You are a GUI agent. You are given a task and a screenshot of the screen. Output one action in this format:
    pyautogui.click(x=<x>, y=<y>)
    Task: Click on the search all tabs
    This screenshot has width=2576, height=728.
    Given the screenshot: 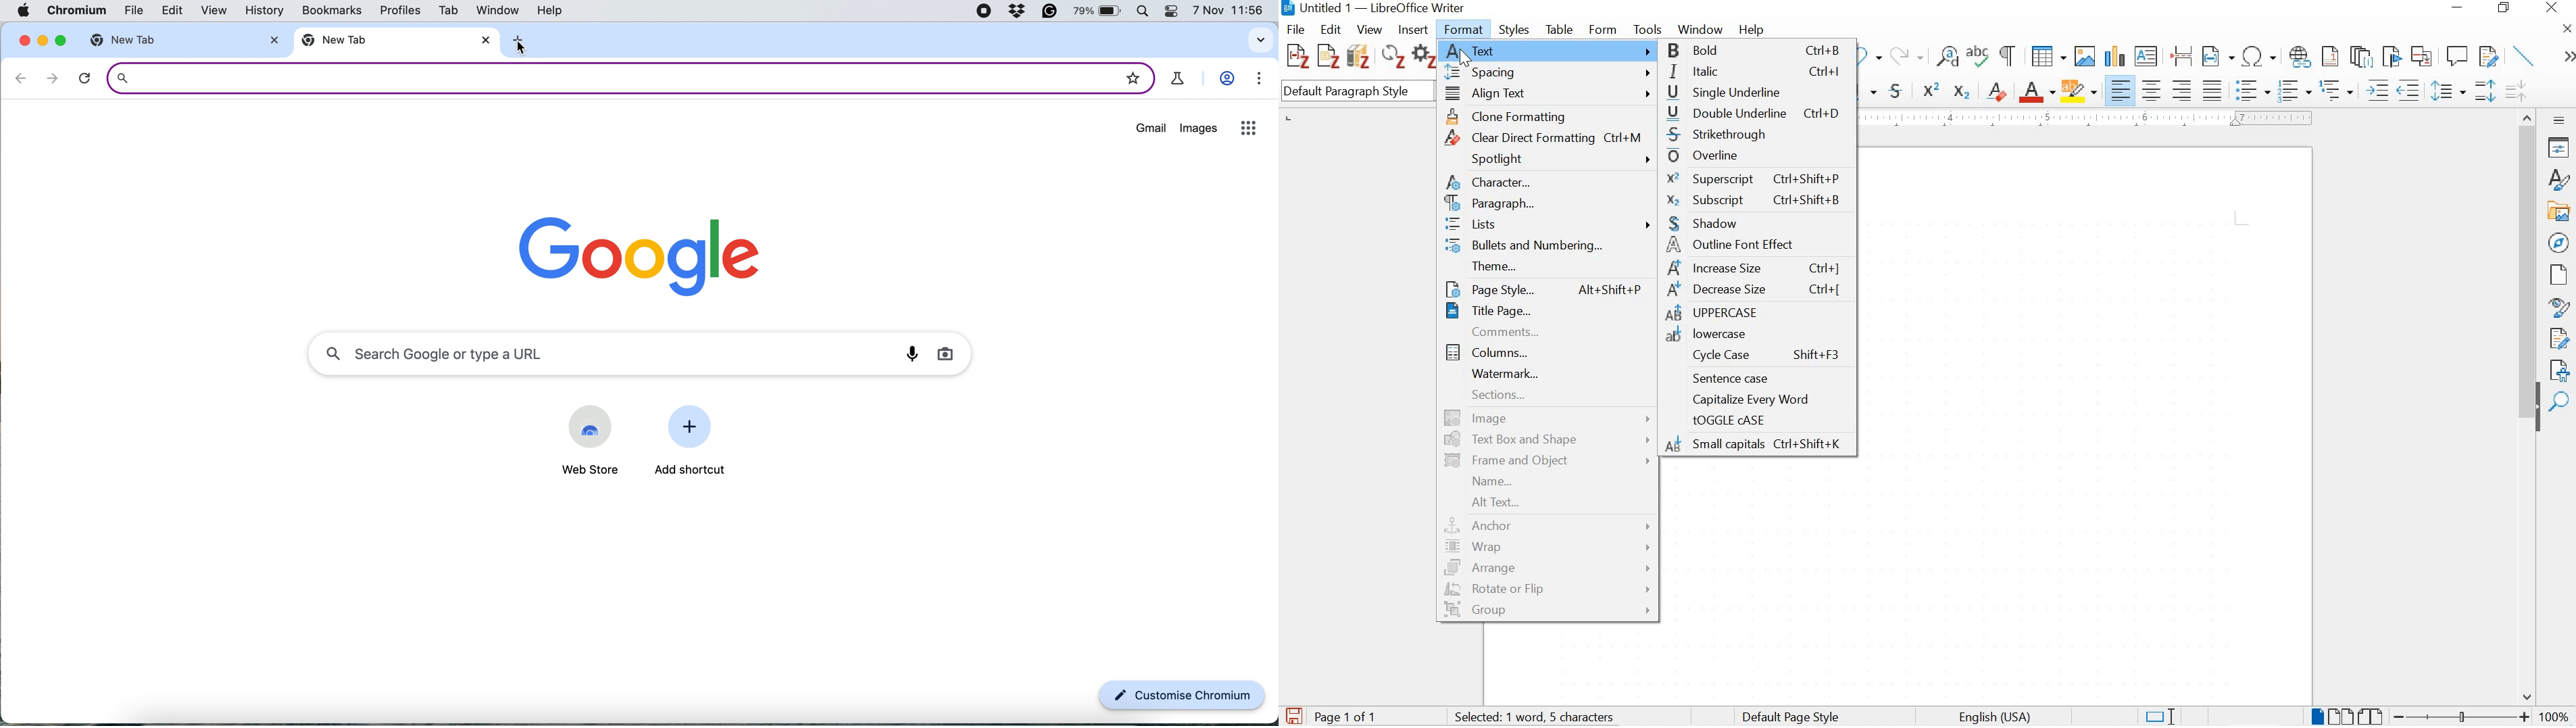 What is the action you would take?
    pyautogui.click(x=1261, y=40)
    